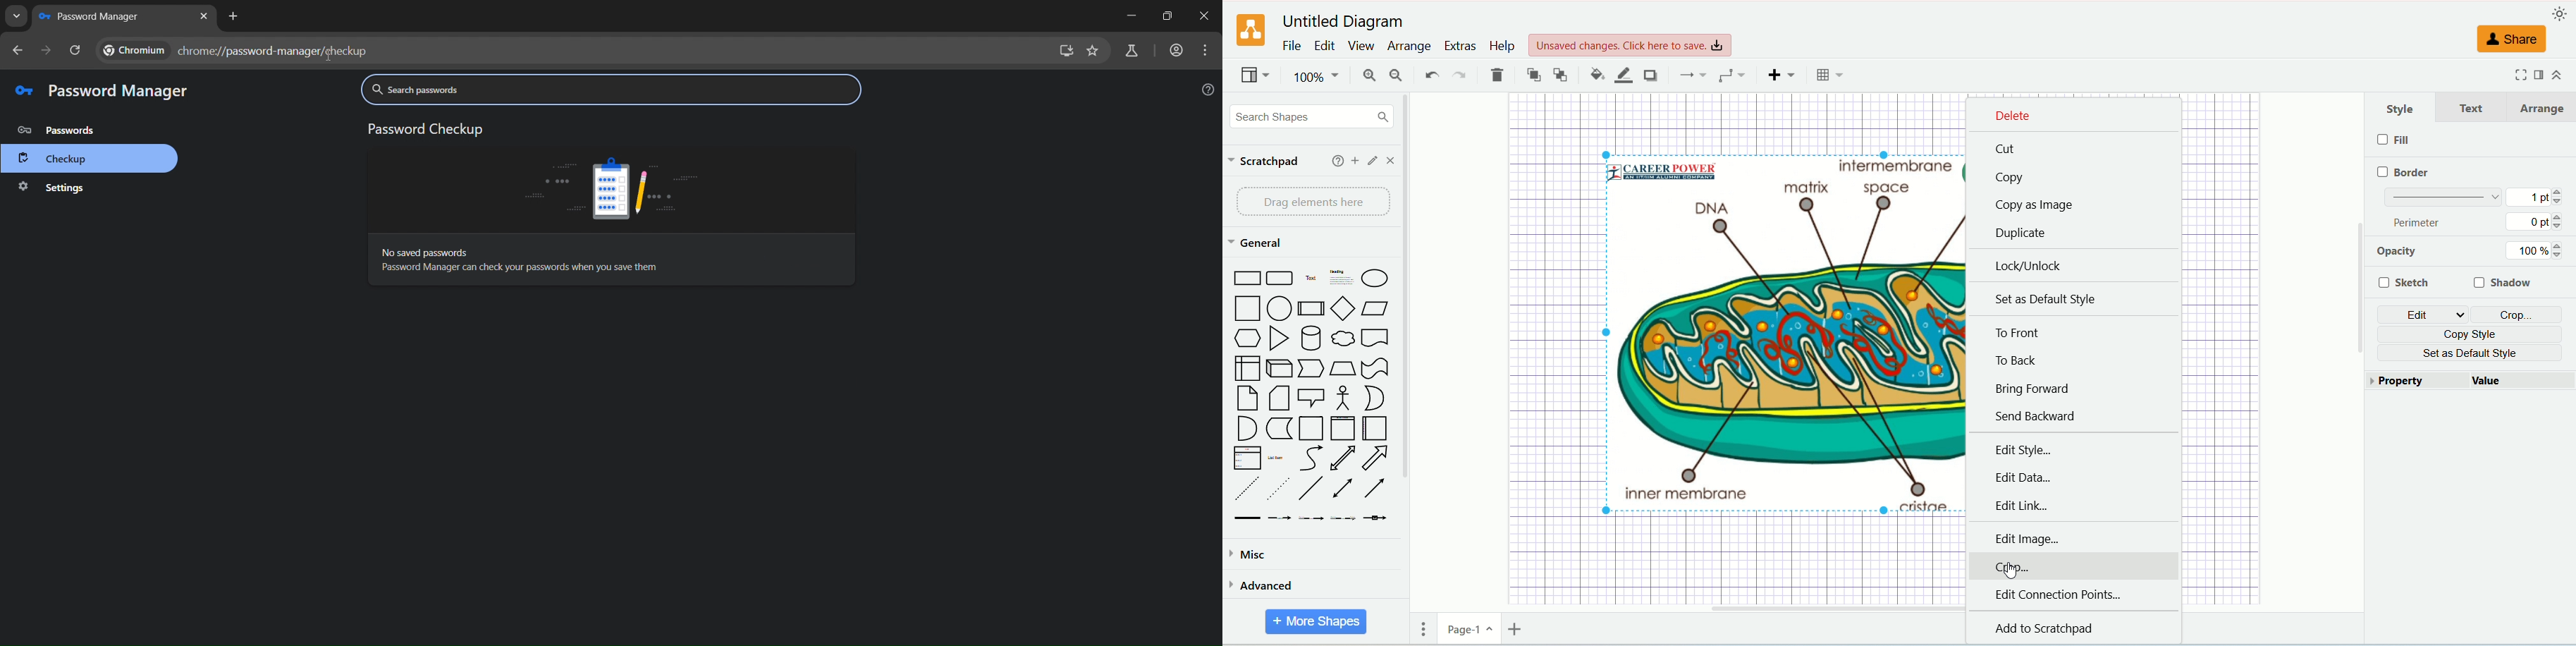  What do you see at coordinates (2417, 382) in the screenshot?
I see `property` at bounding box center [2417, 382].